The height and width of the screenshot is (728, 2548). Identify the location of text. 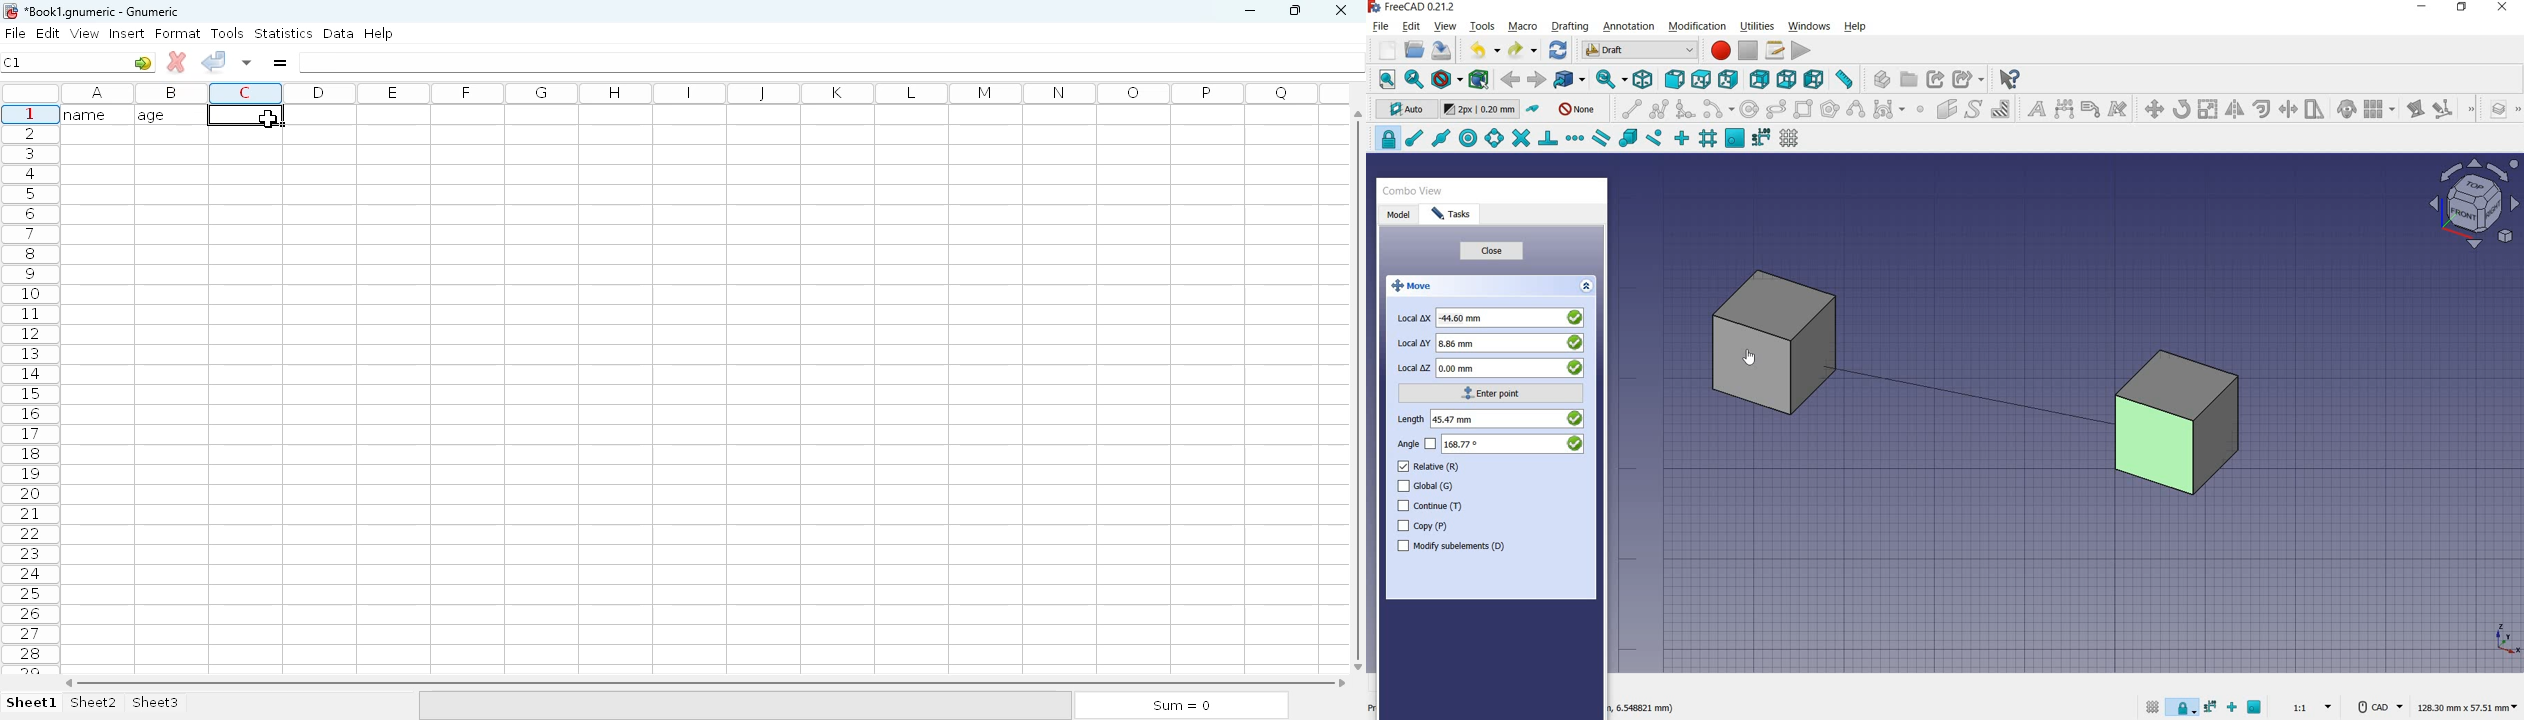
(2034, 108).